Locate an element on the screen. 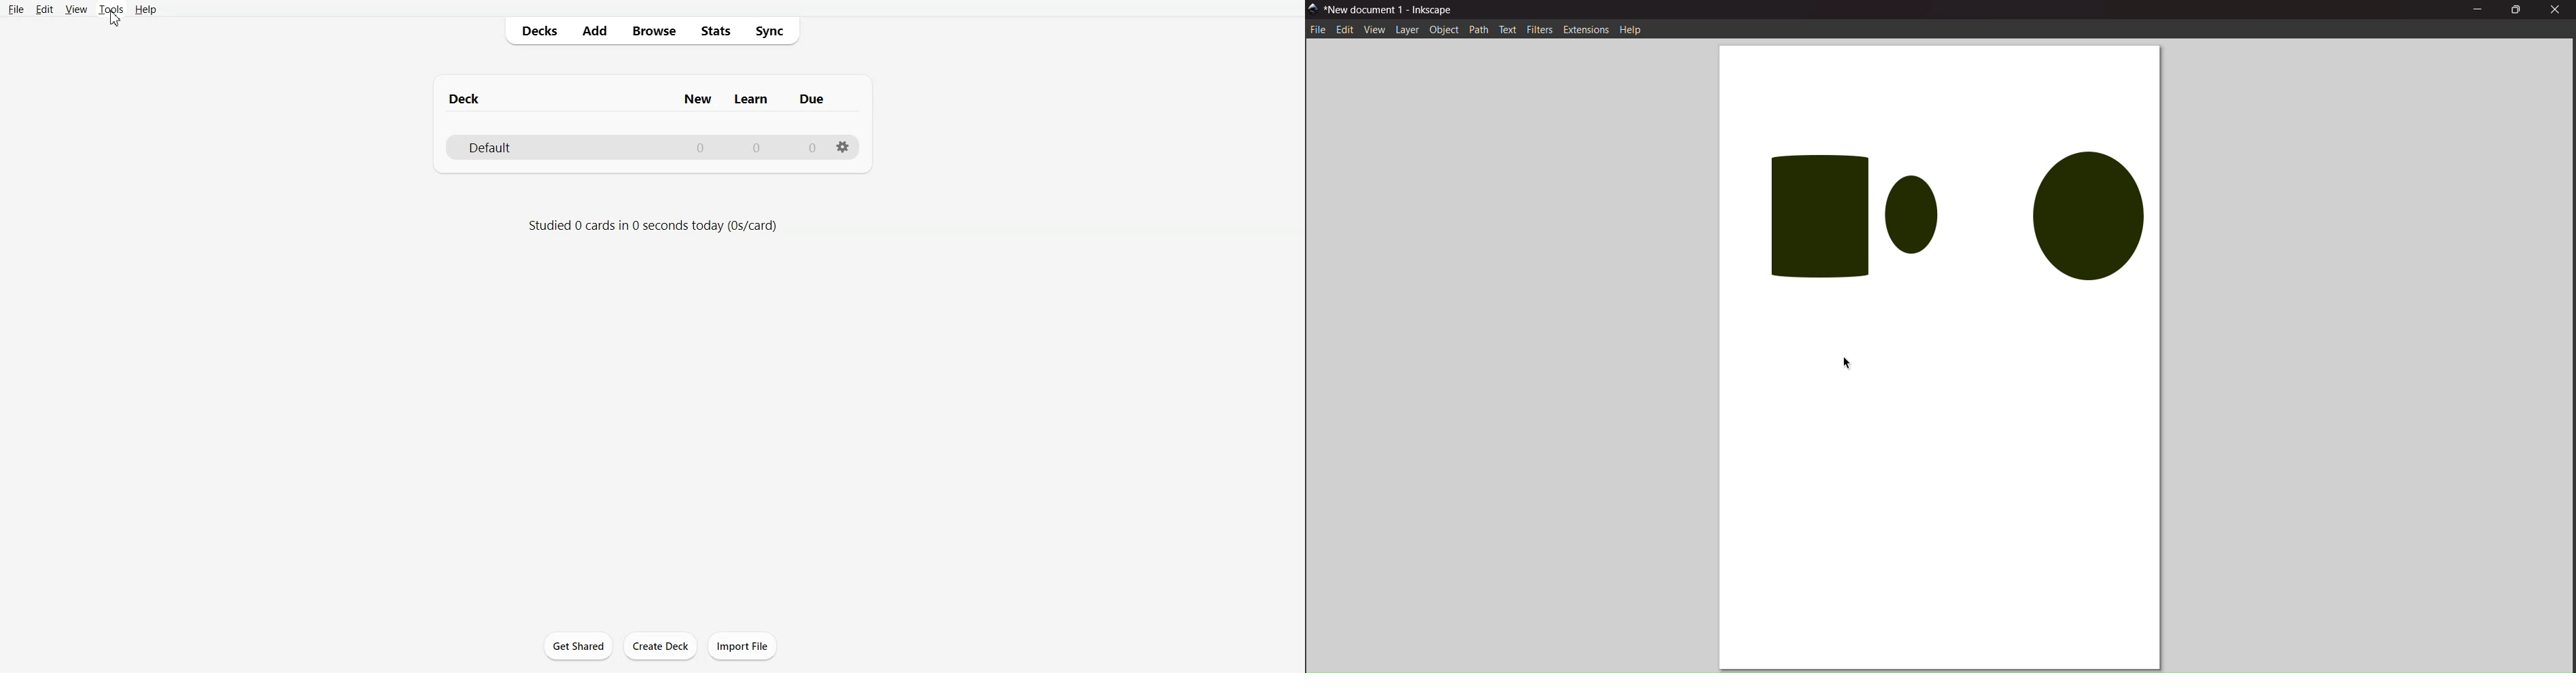  Add is located at coordinates (593, 31).